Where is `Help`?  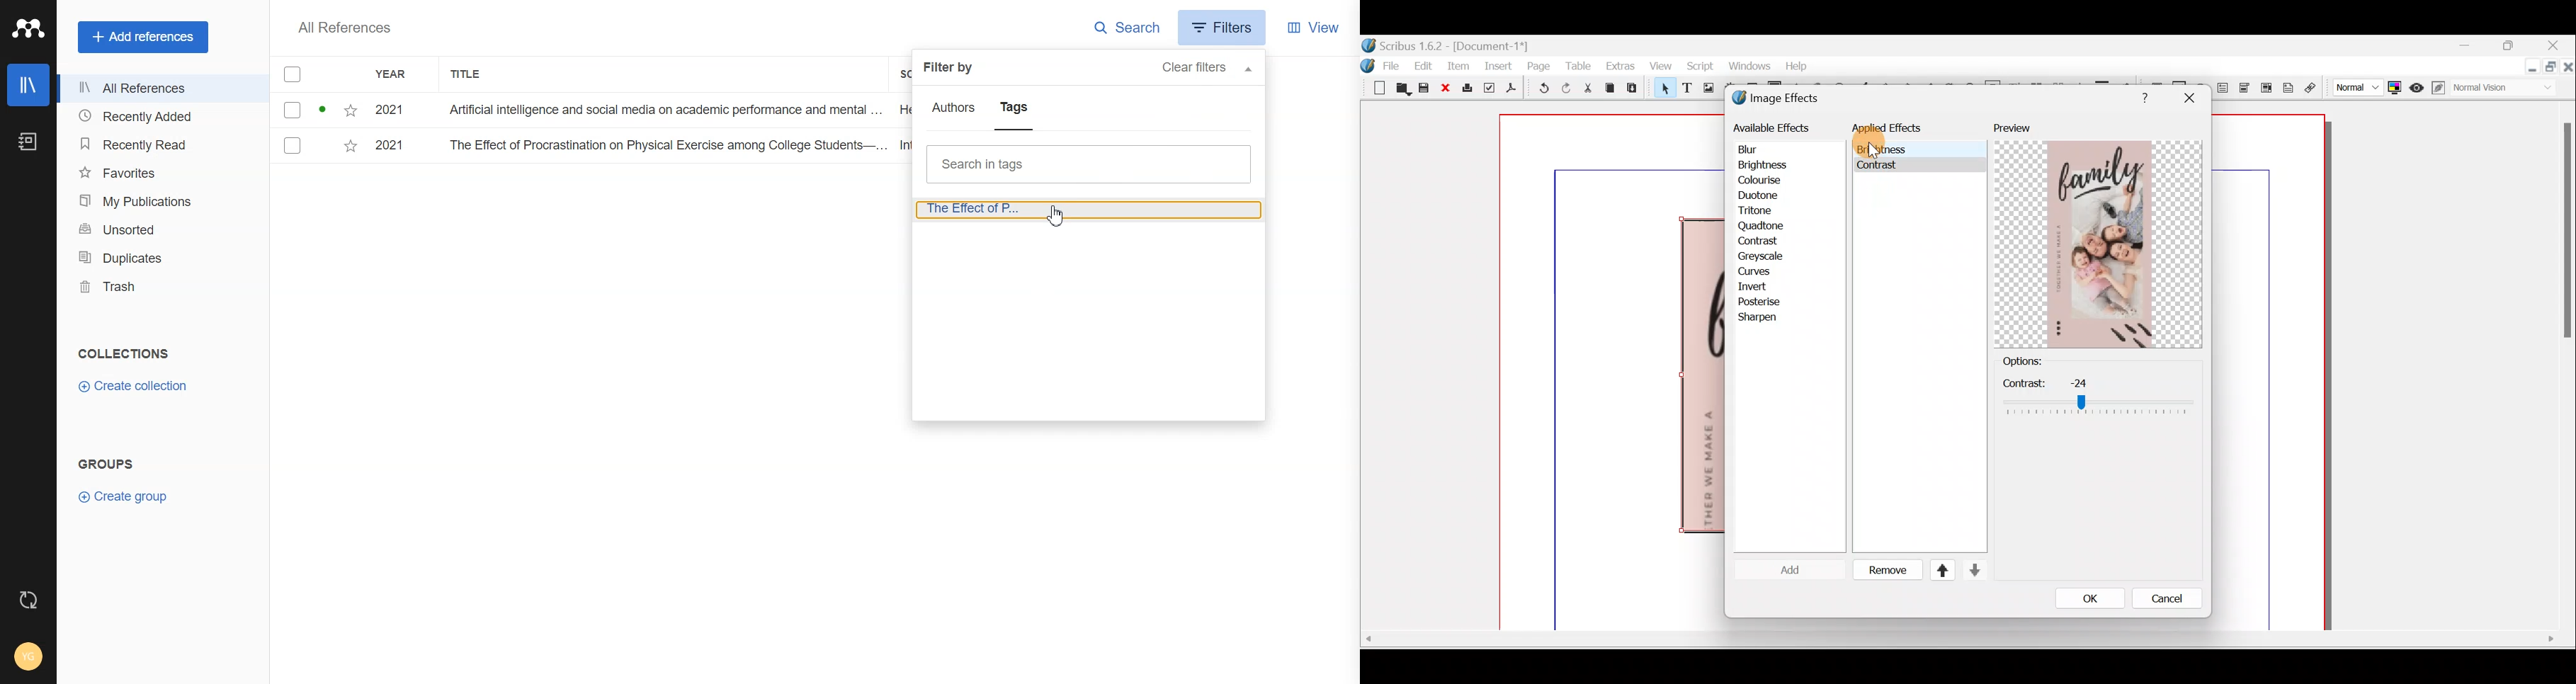
Help is located at coordinates (1800, 65).